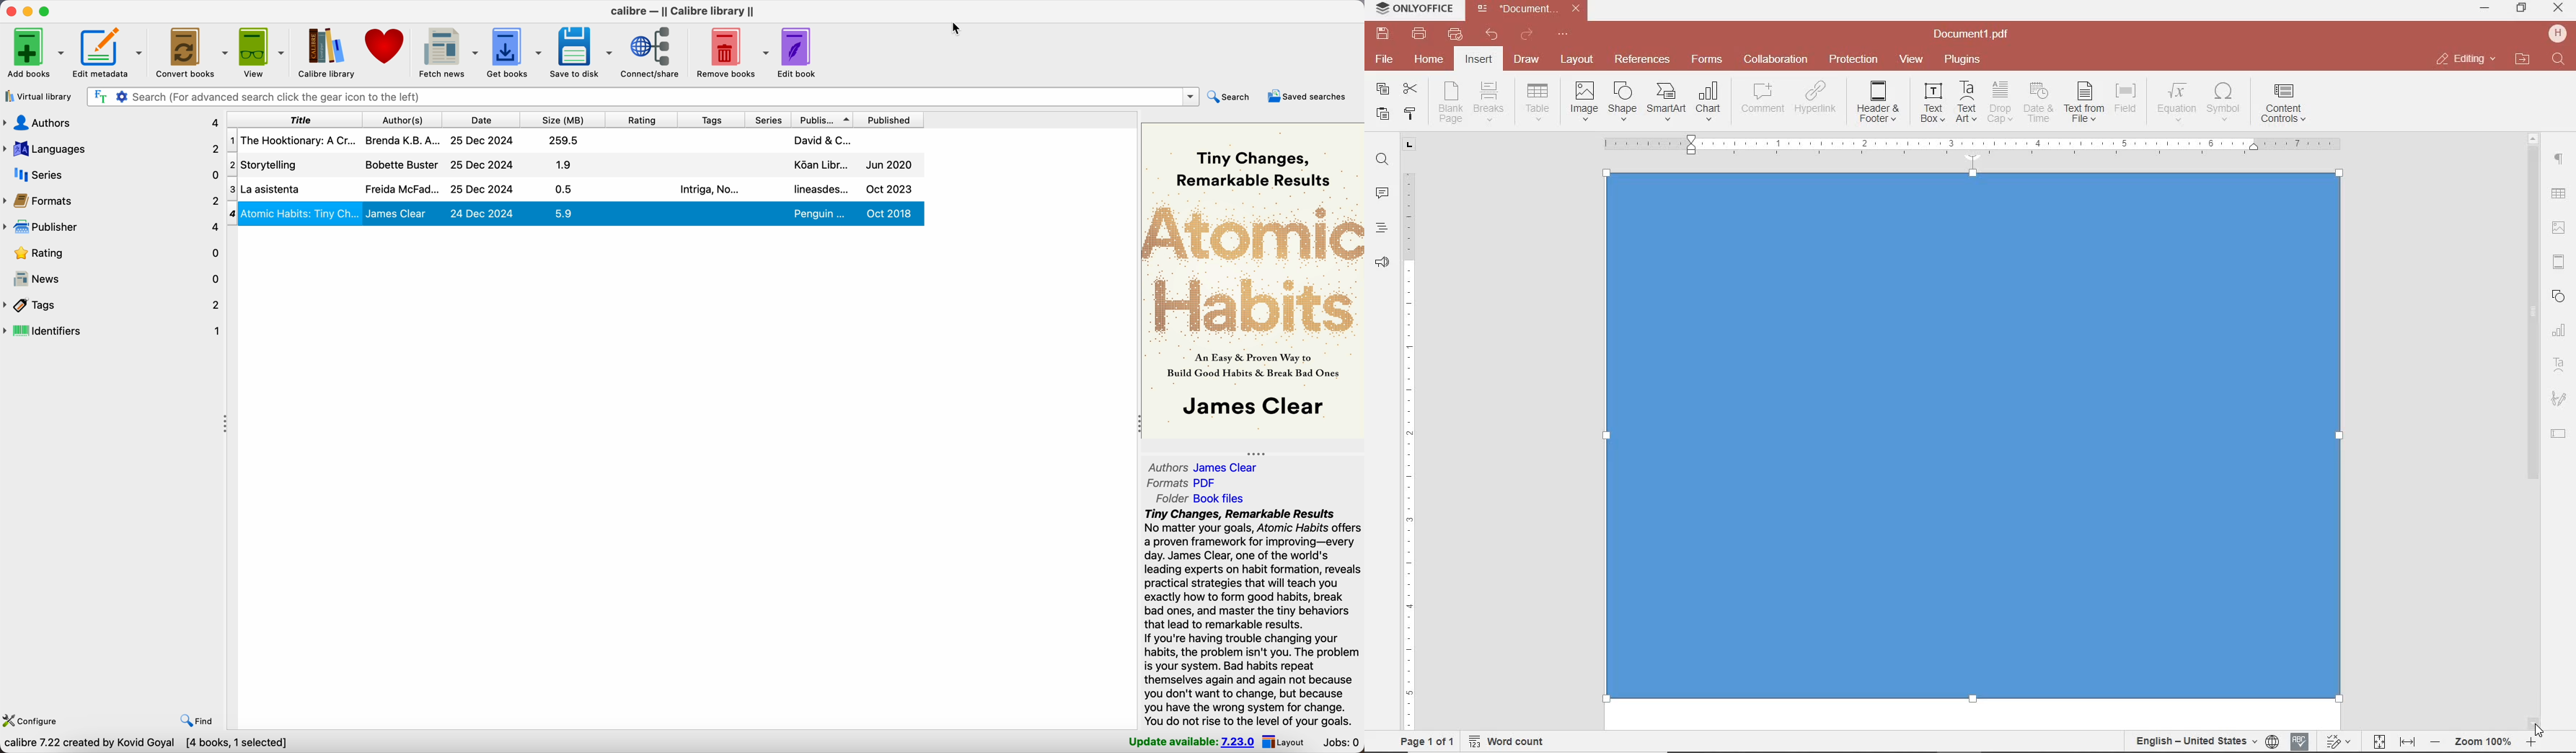 This screenshot has height=756, width=2576. Describe the element at coordinates (564, 120) in the screenshot. I see `size` at that location.